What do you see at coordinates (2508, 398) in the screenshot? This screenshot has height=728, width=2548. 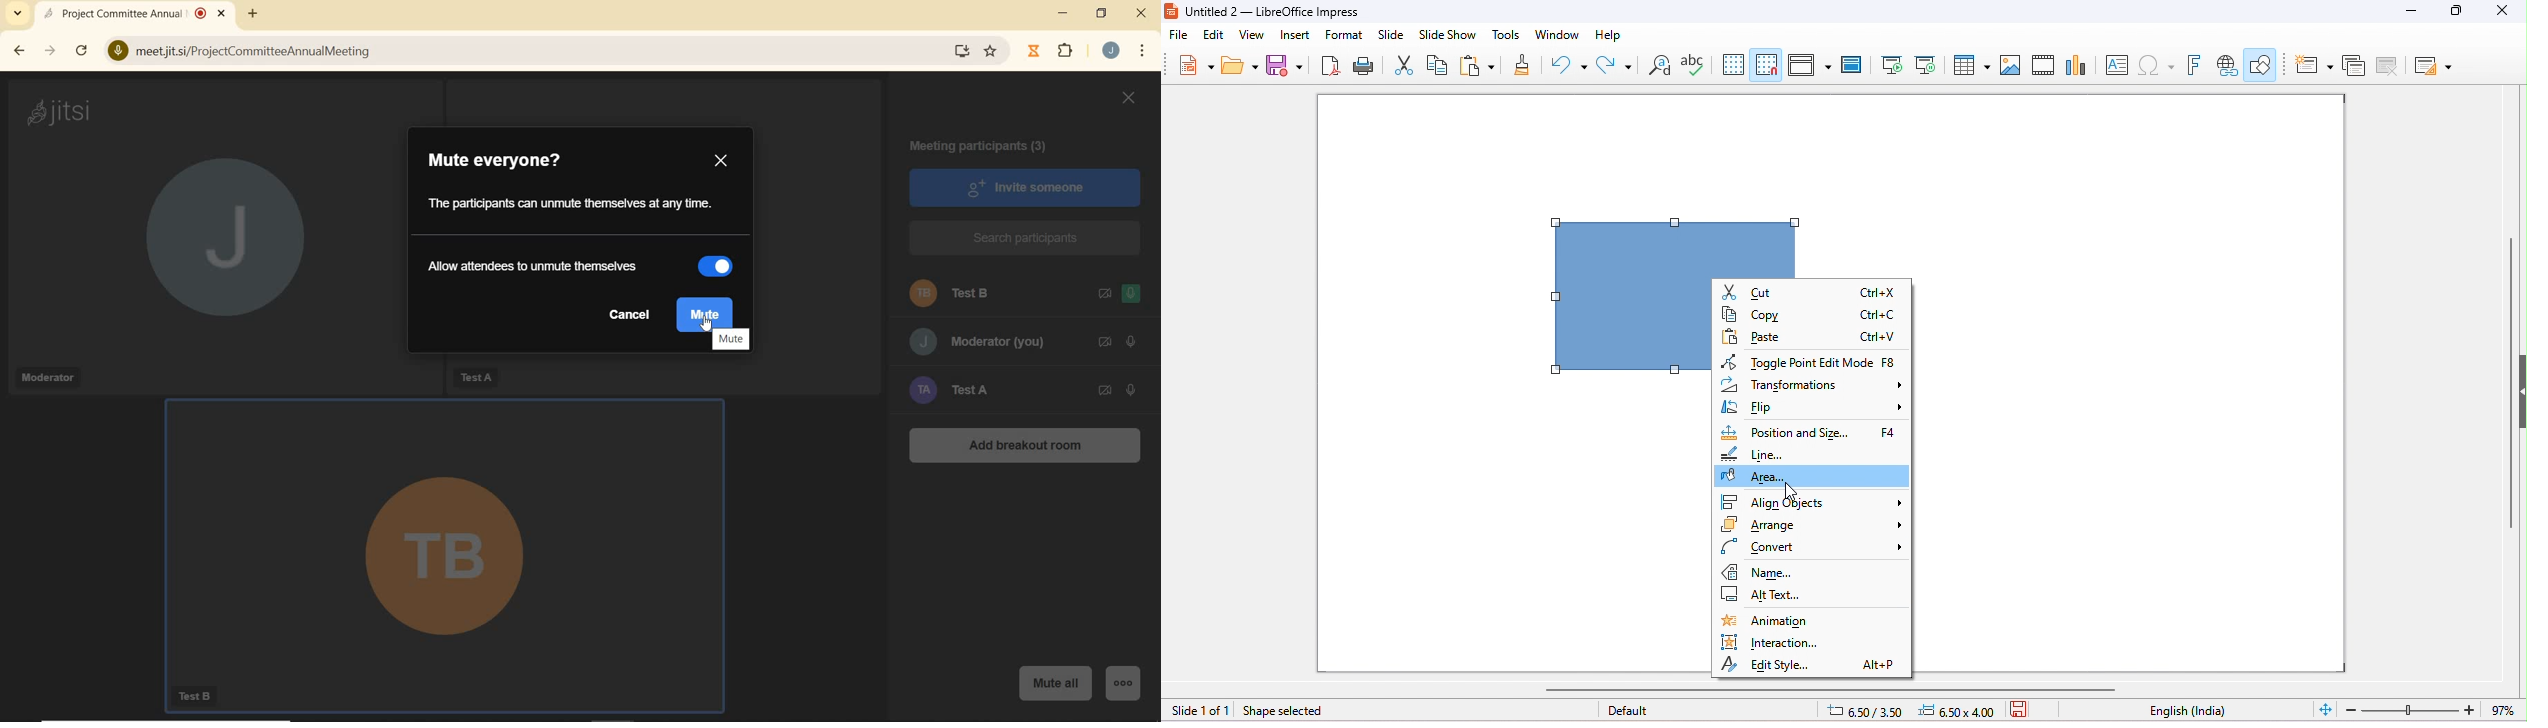 I see `vertical scroll bar` at bounding box center [2508, 398].